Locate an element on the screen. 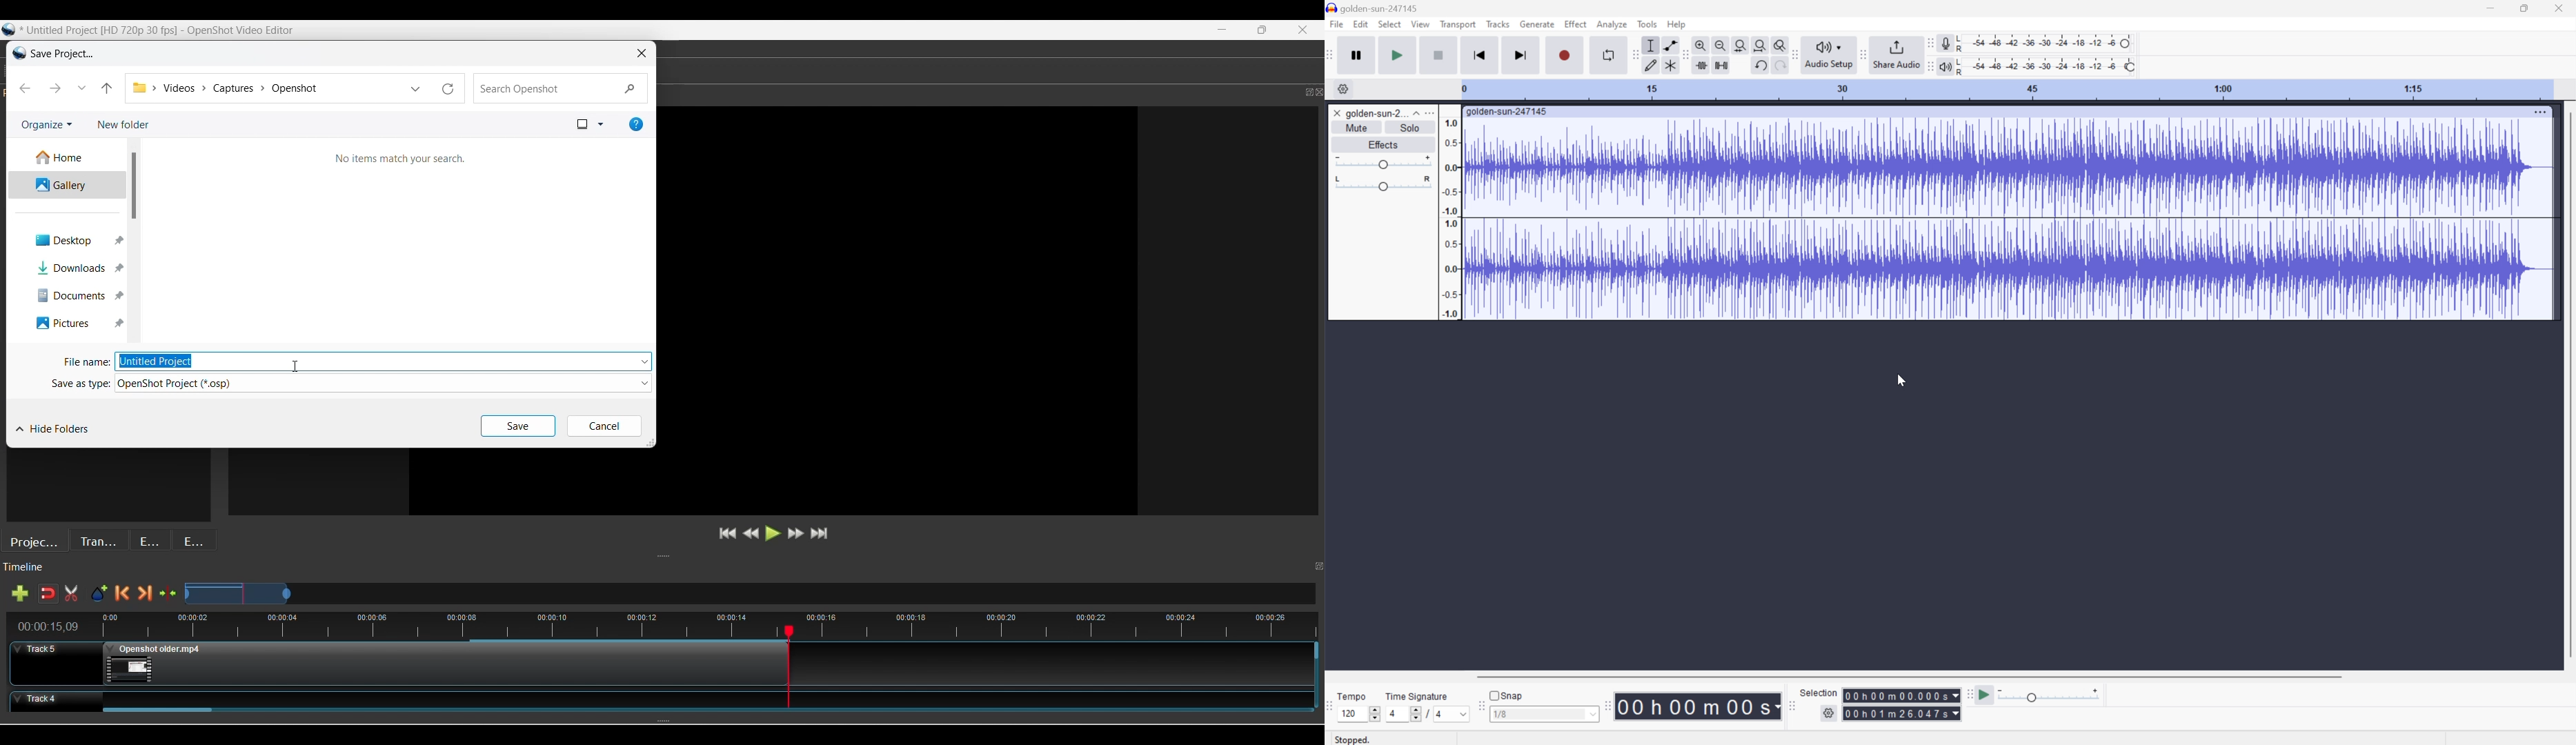 Image resolution: width=2576 pixels, height=756 pixels. Type file name is located at coordinates (375, 361).